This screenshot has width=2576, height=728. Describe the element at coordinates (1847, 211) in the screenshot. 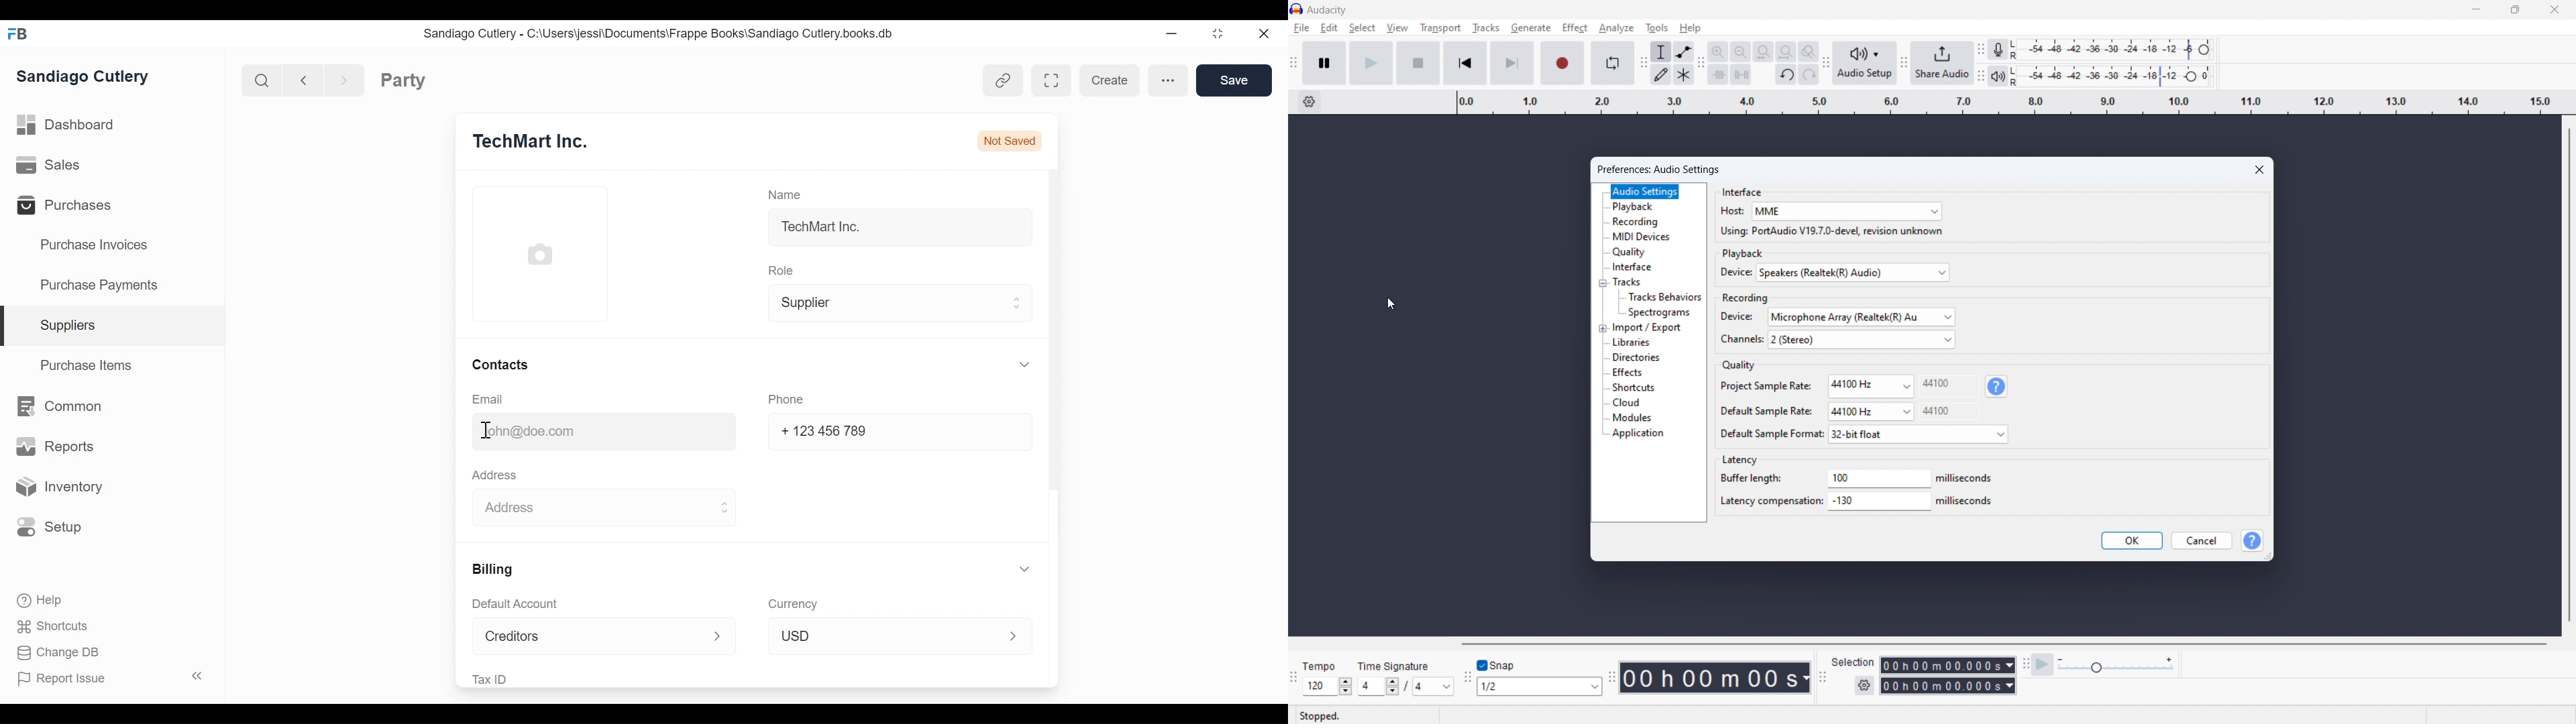

I see `set host` at that location.